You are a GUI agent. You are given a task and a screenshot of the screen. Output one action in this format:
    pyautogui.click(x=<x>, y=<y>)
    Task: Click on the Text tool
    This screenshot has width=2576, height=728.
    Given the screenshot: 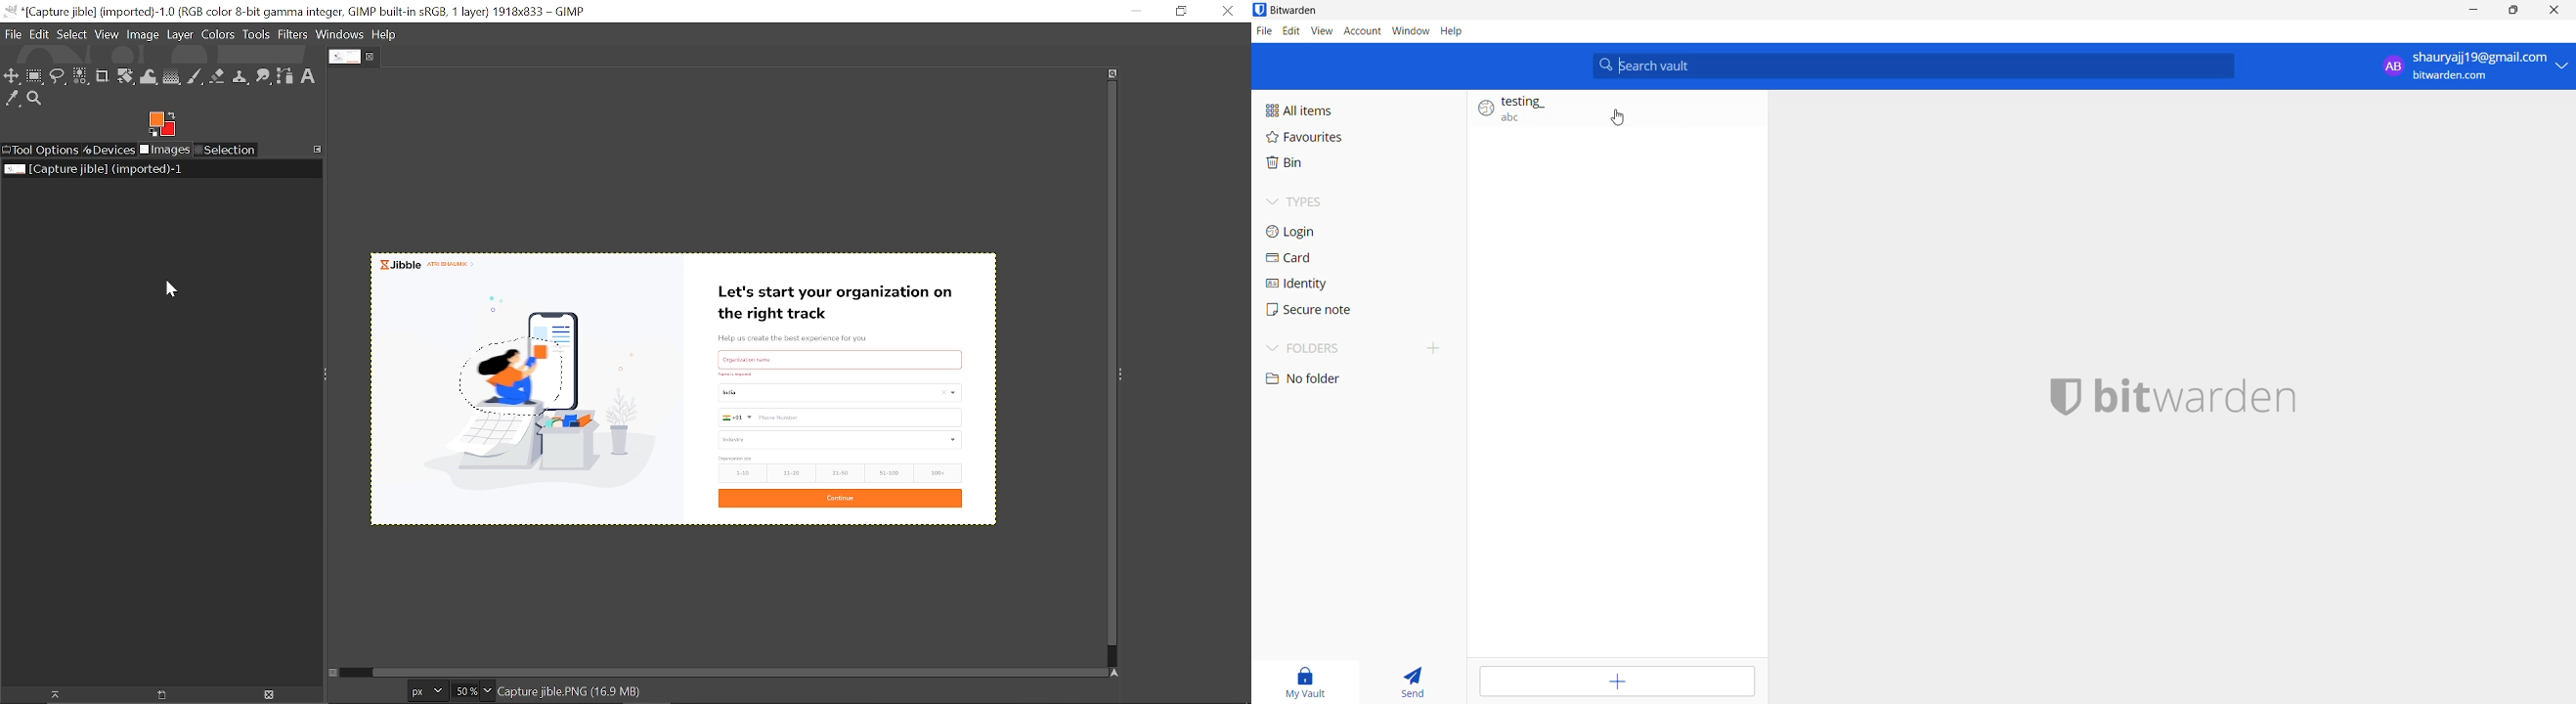 What is the action you would take?
    pyautogui.click(x=309, y=76)
    